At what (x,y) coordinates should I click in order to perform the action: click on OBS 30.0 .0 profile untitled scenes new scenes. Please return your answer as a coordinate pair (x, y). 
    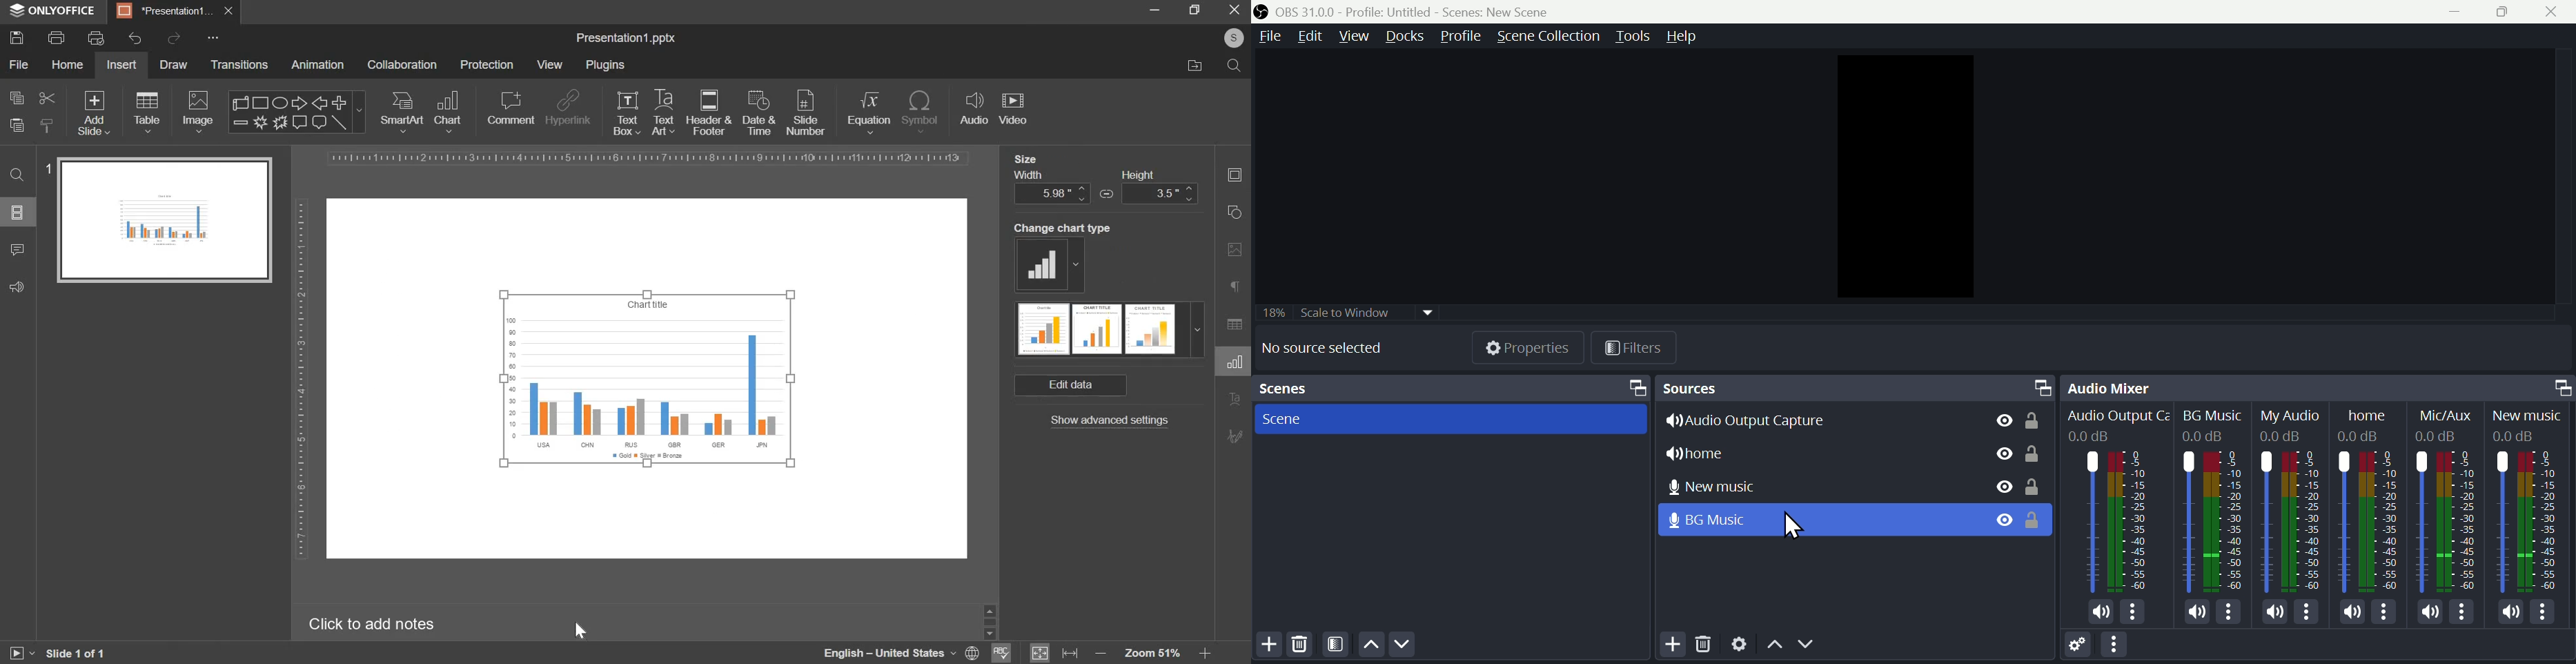
    Looking at the image, I should click on (1428, 10).